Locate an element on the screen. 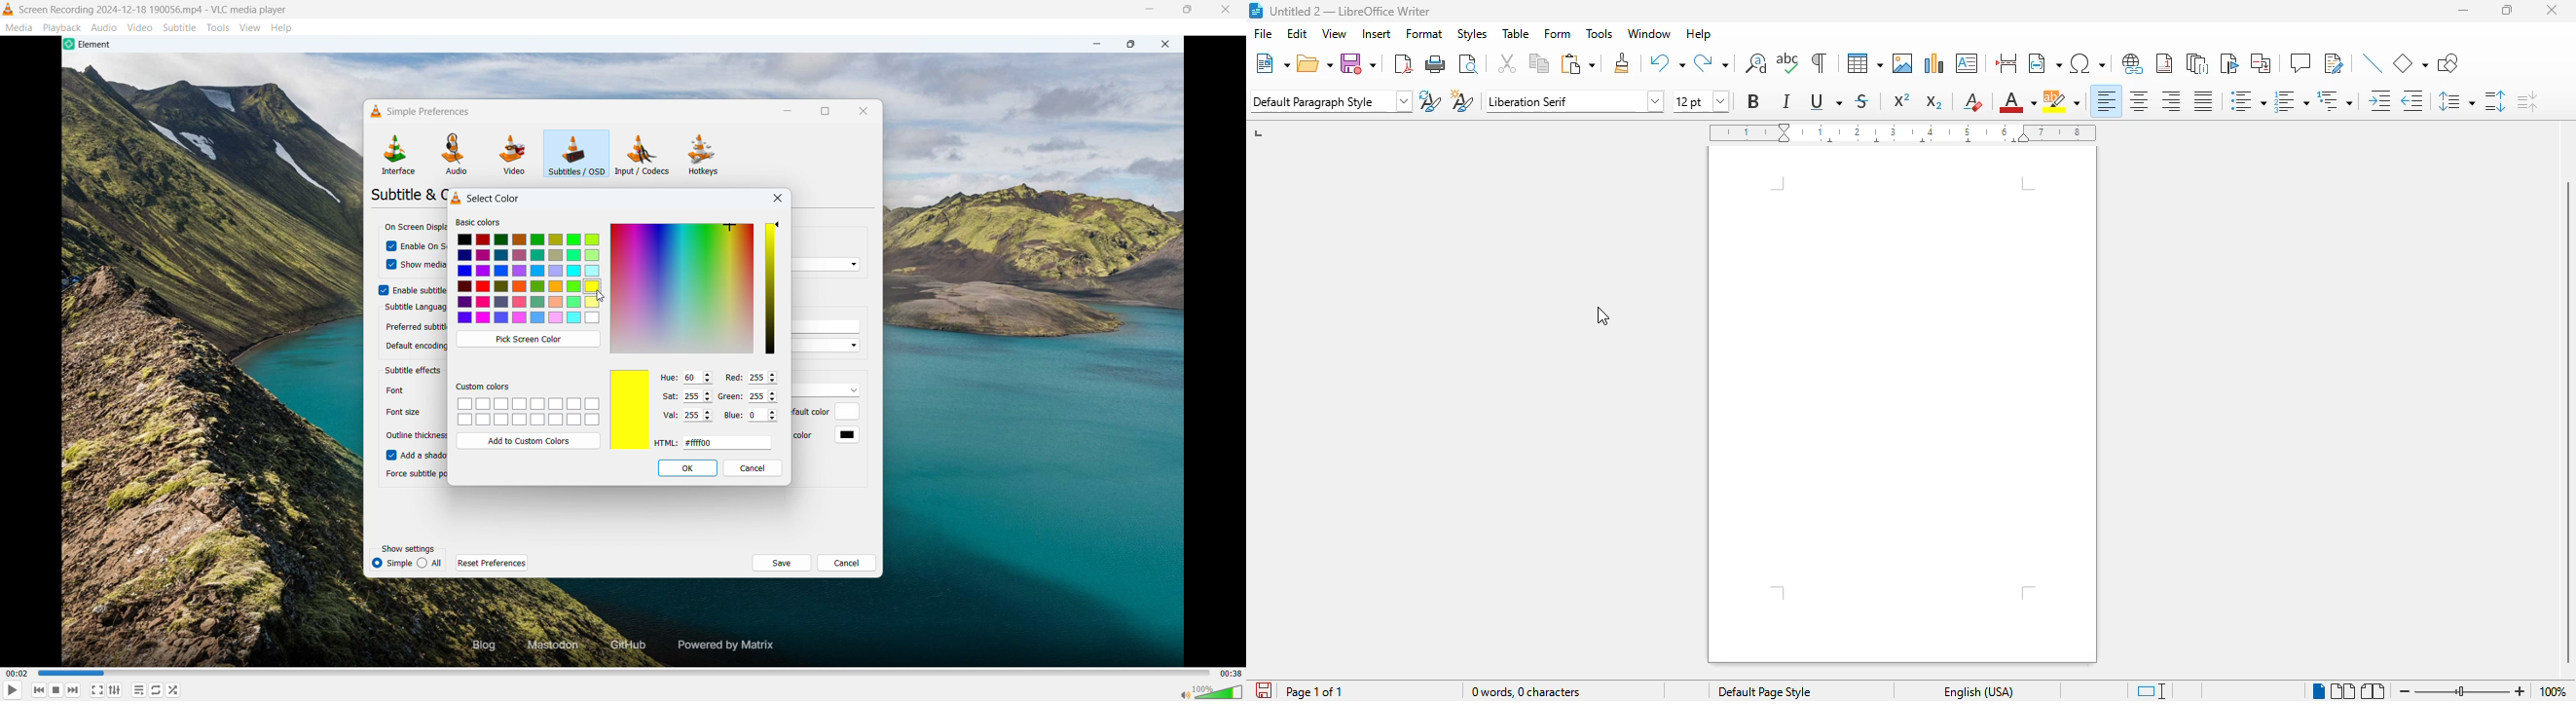  OK is located at coordinates (688, 467).